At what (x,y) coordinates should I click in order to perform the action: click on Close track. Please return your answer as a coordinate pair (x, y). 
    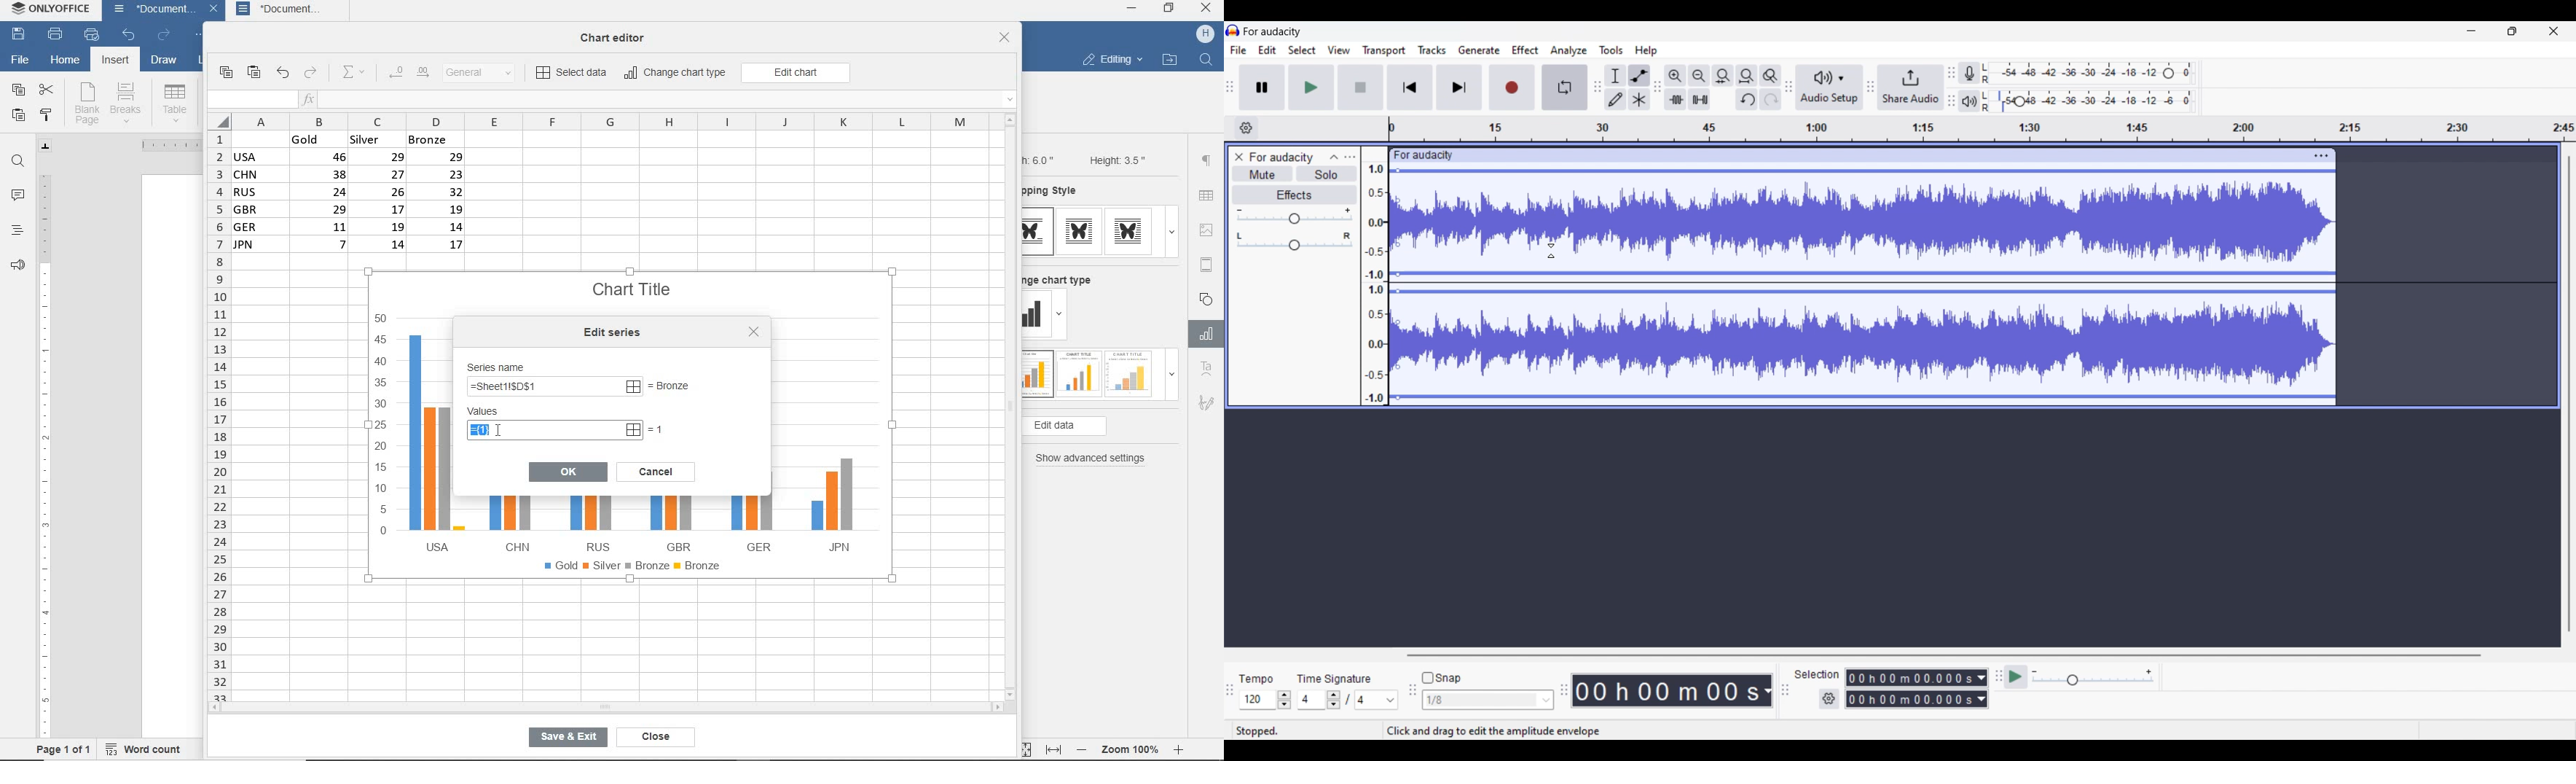
    Looking at the image, I should click on (1239, 156).